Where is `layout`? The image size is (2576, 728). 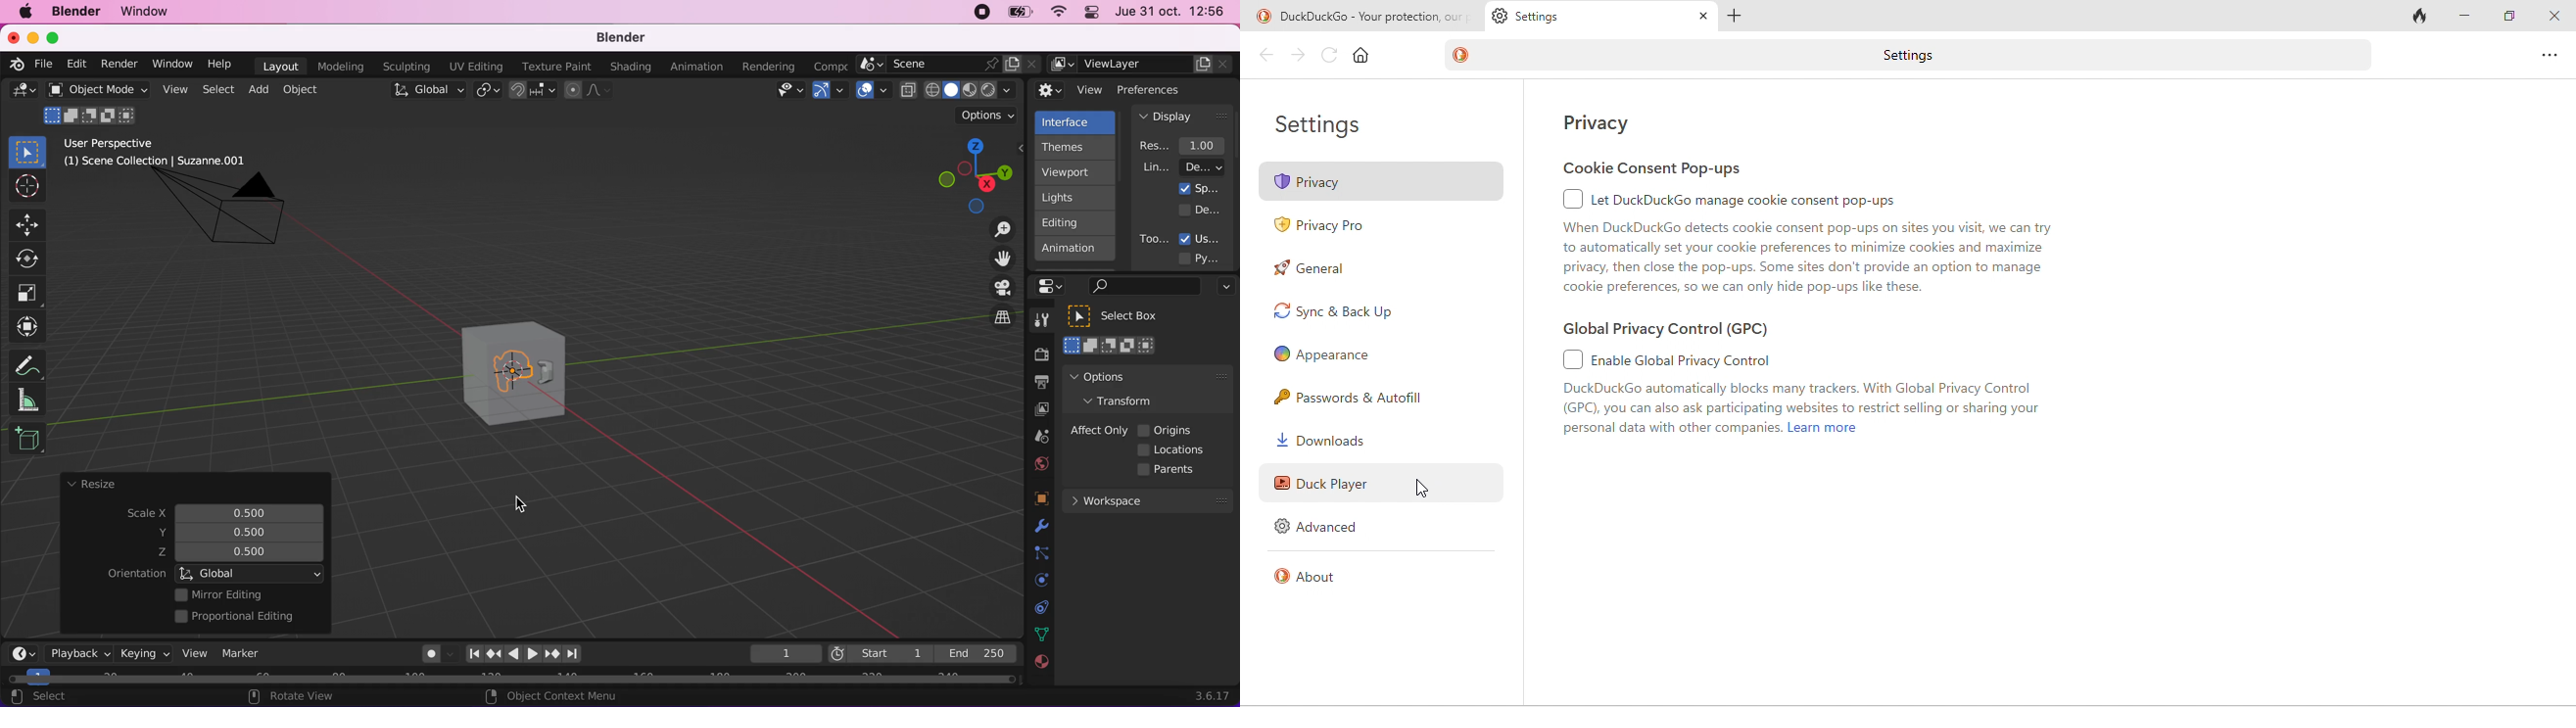 layout is located at coordinates (281, 66).